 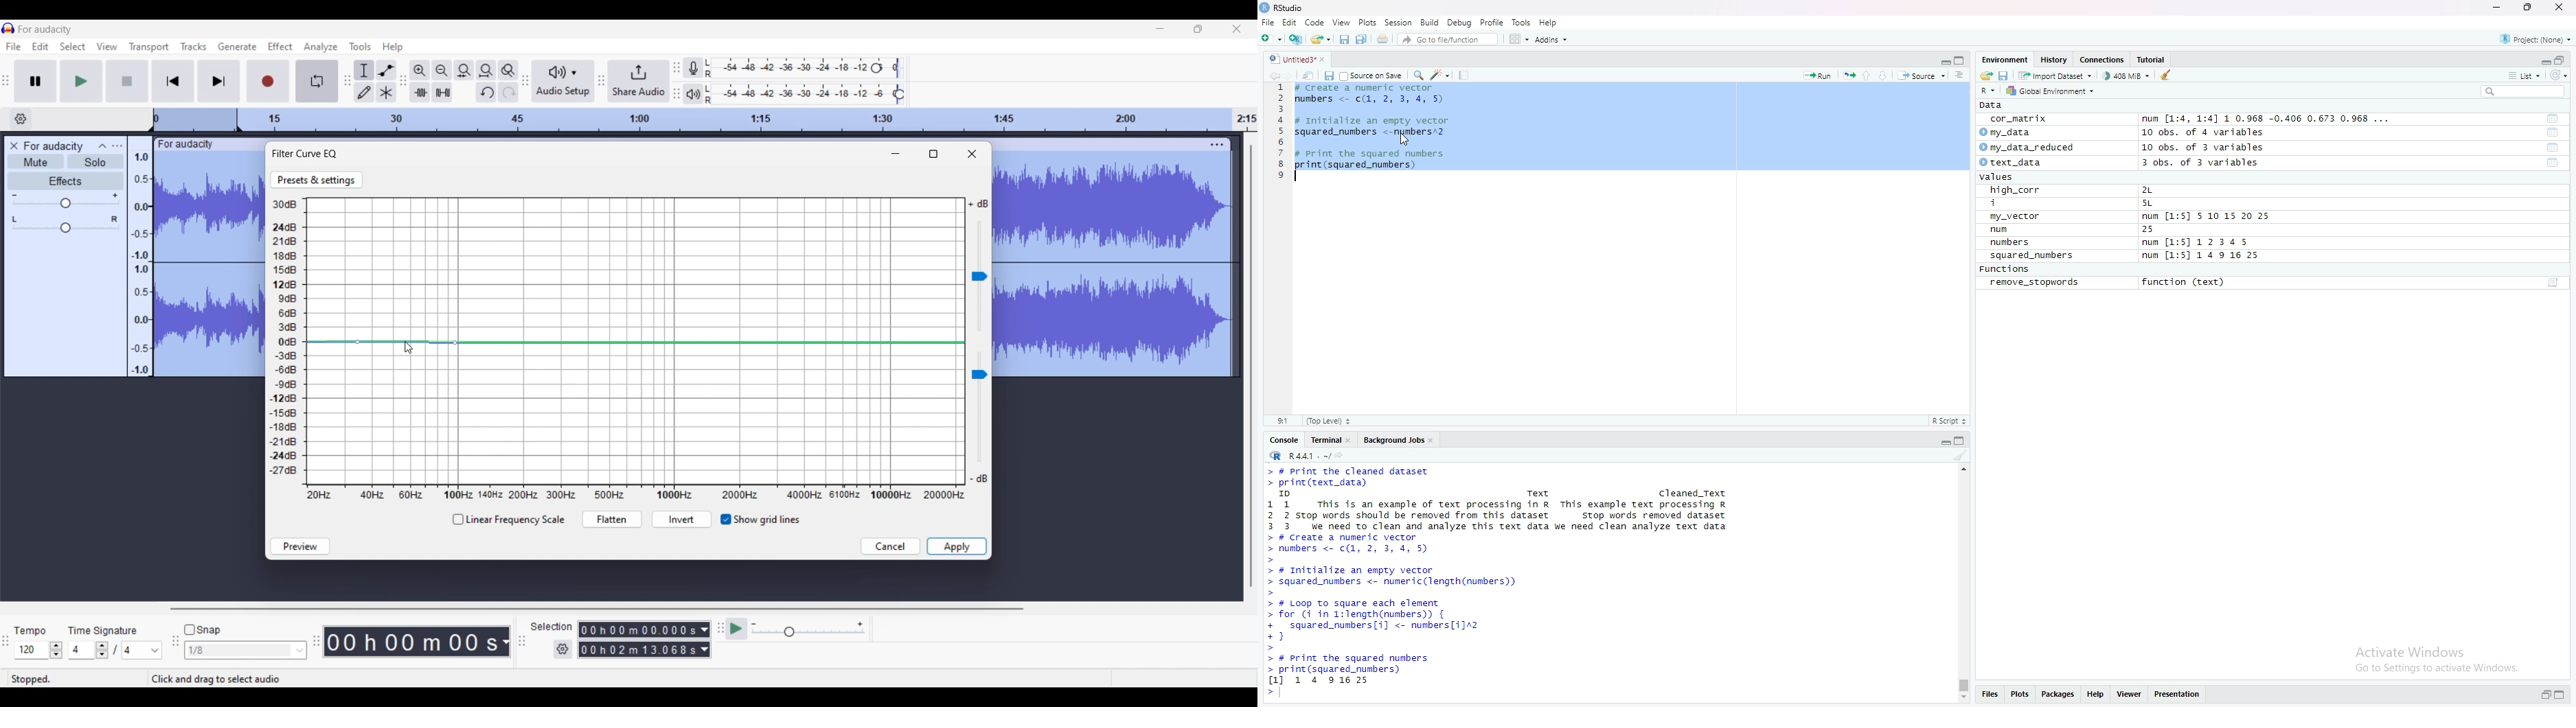 What do you see at coordinates (2202, 132) in the screenshot?
I see `10 obs. of 4 variables` at bounding box center [2202, 132].